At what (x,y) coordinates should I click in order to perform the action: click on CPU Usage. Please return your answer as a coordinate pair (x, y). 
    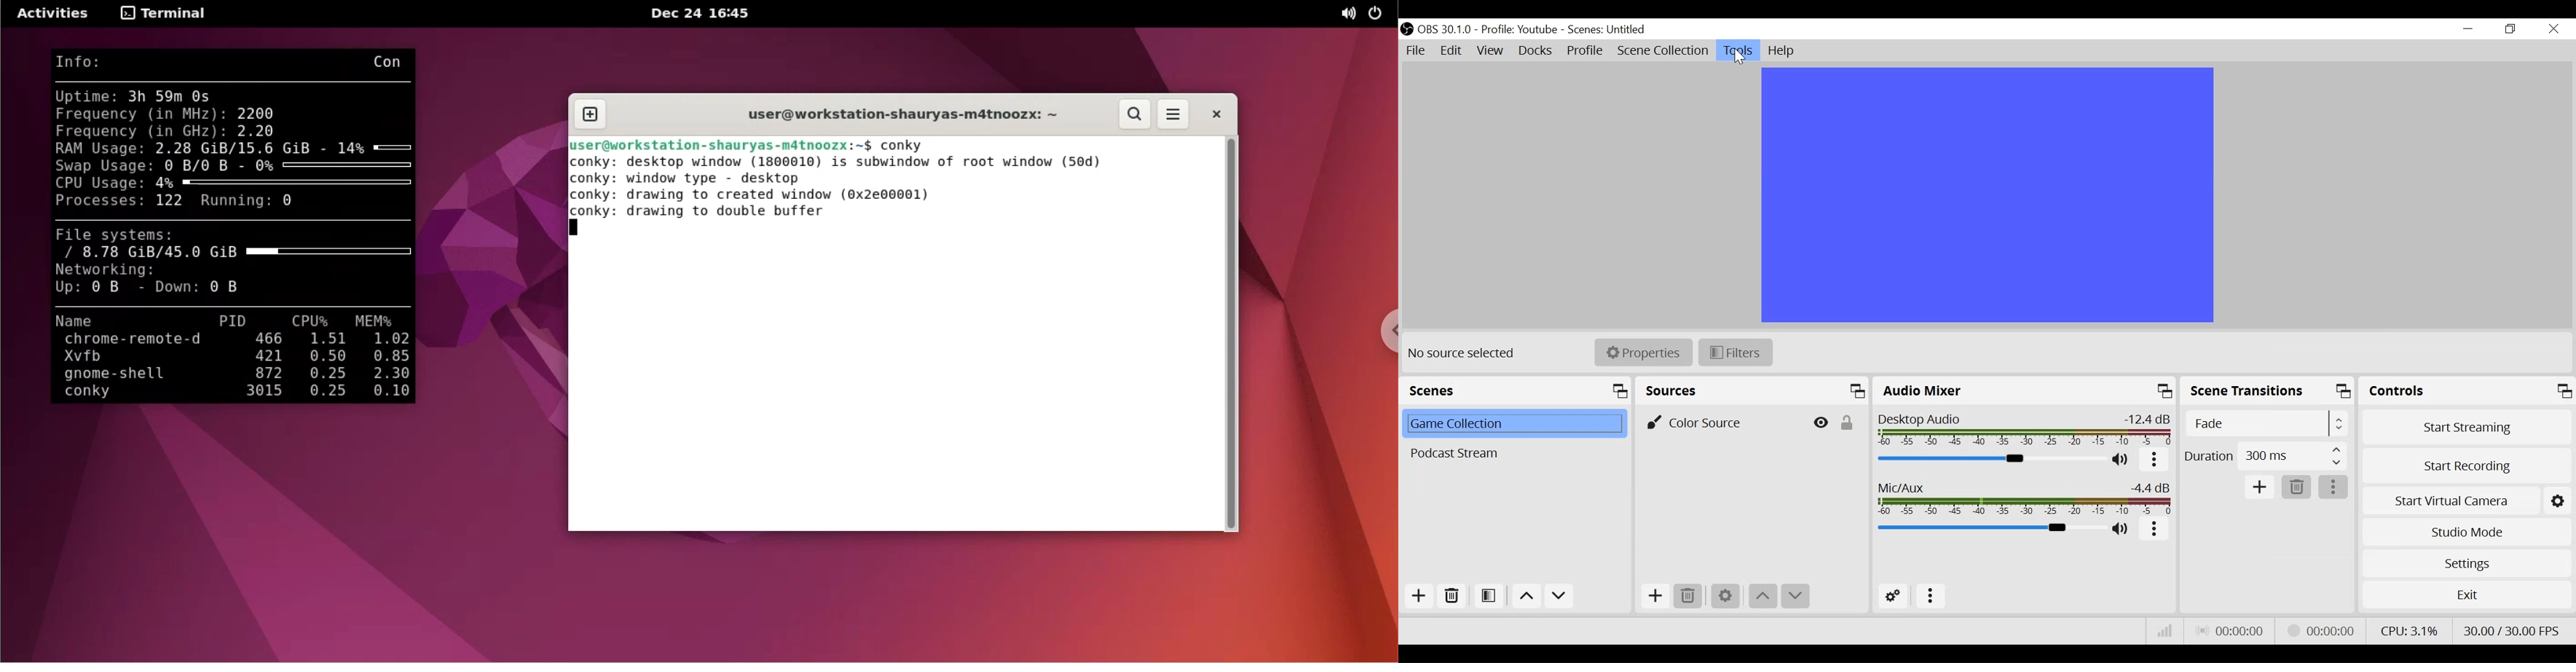
    Looking at the image, I should click on (2409, 630).